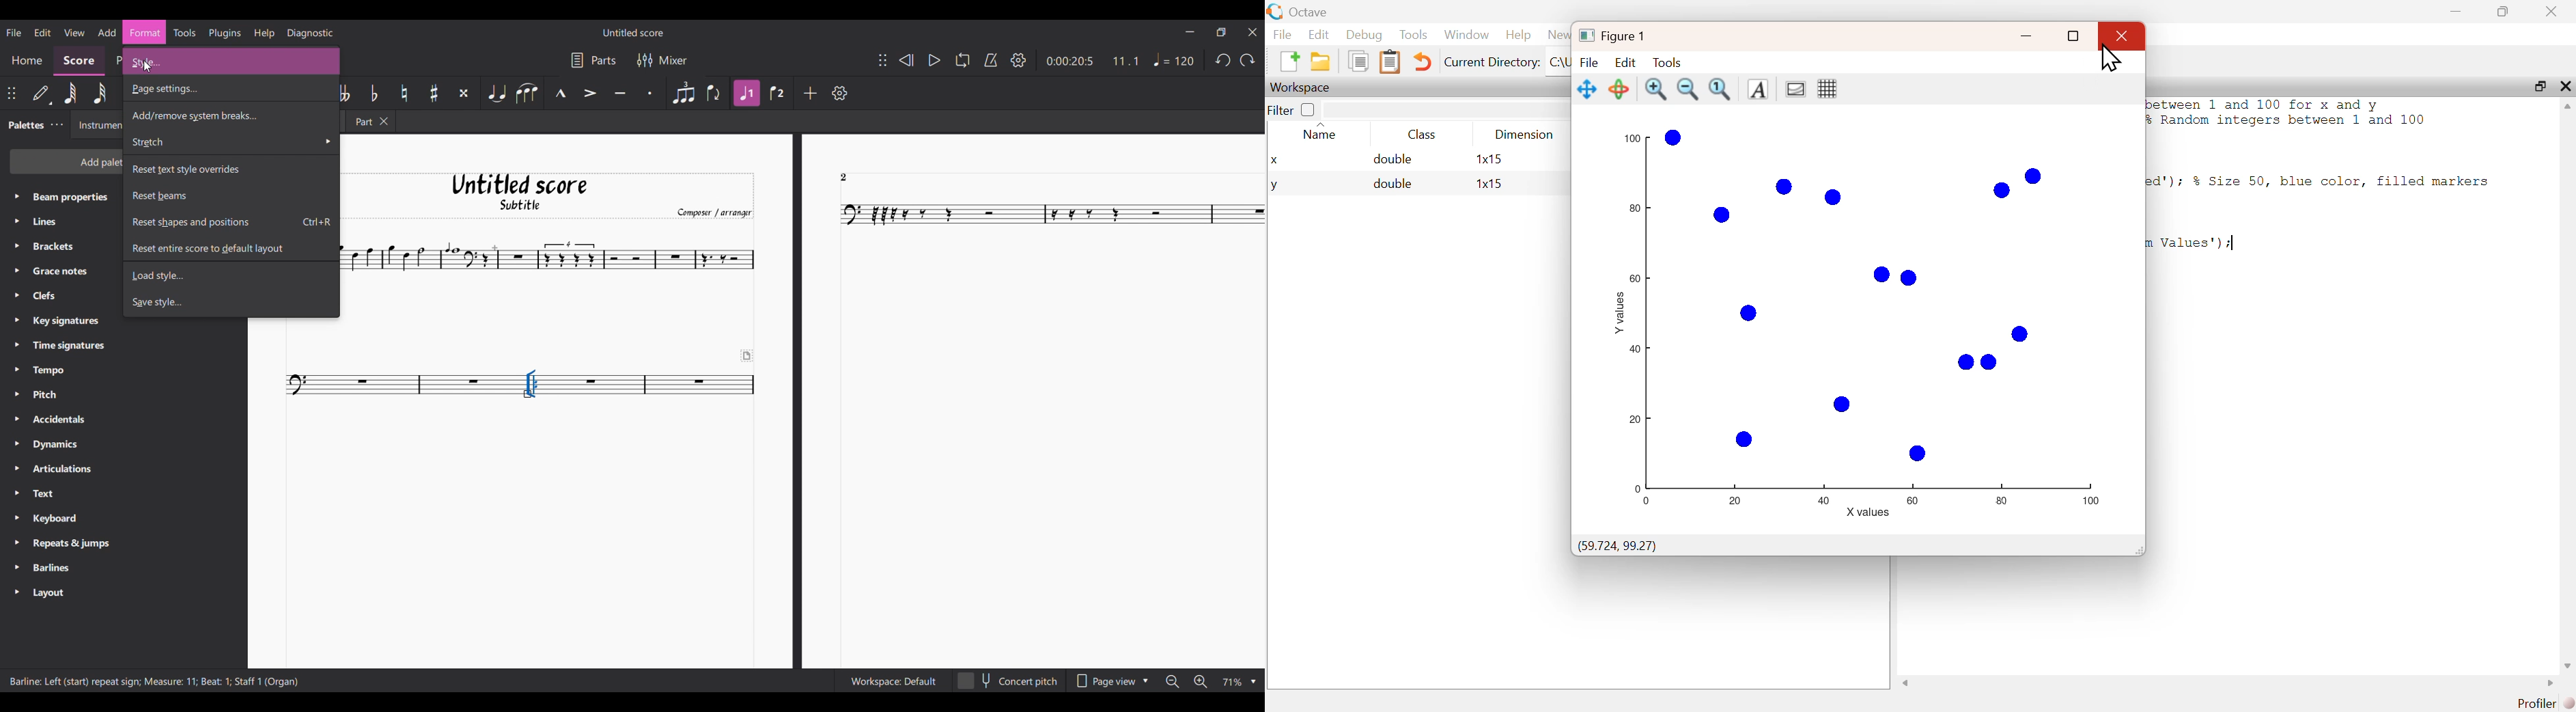 The height and width of the screenshot is (728, 2576). What do you see at coordinates (1303, 87) in the screenshot?
I see `Workspace` at bounding box center [1303, 87].